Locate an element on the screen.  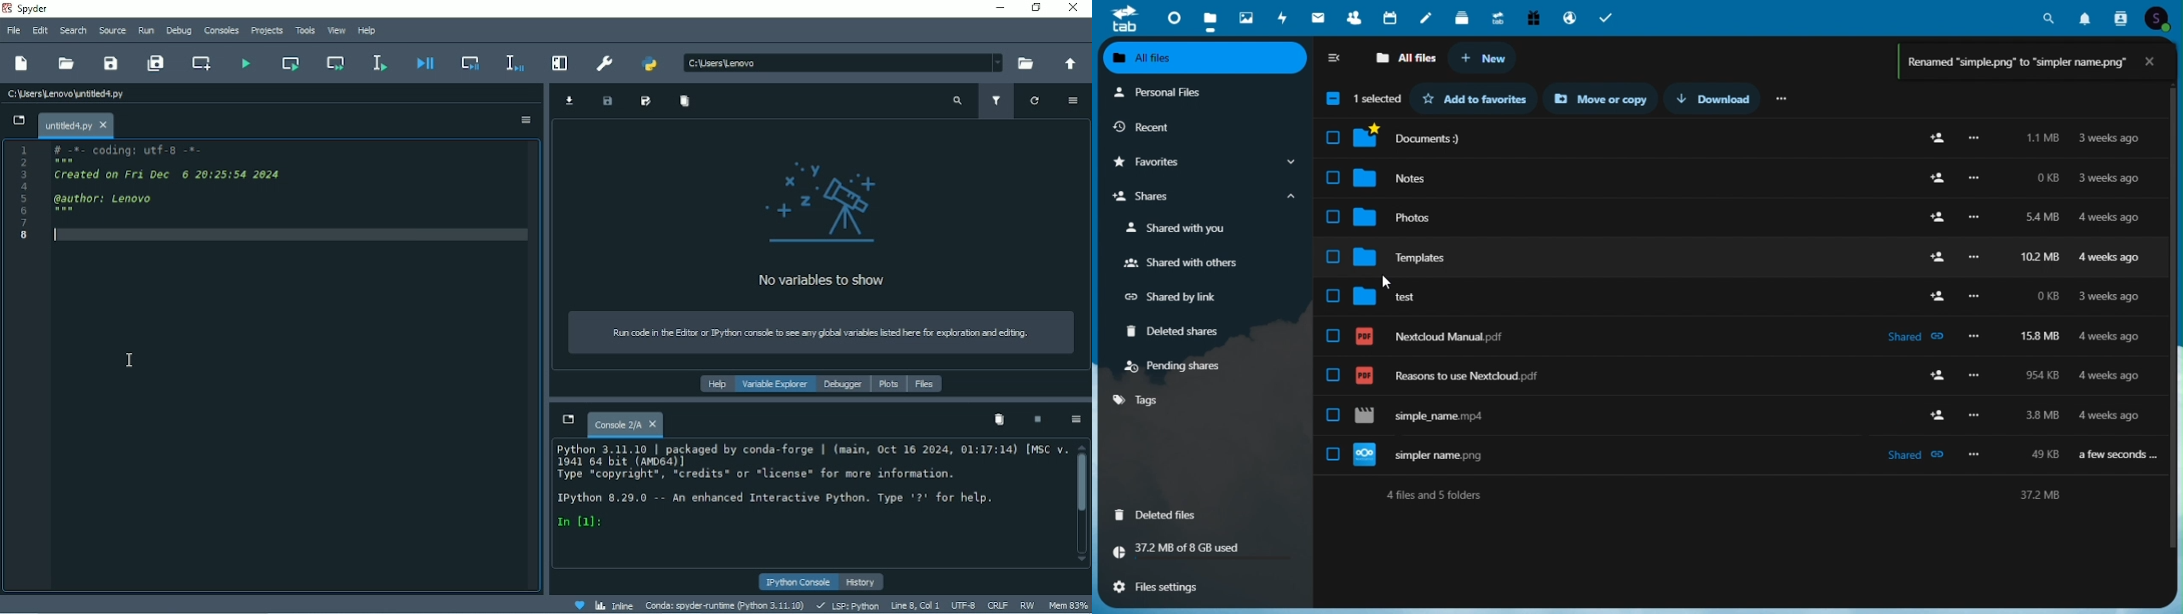
Spyder is located at coordinates (29, 9).